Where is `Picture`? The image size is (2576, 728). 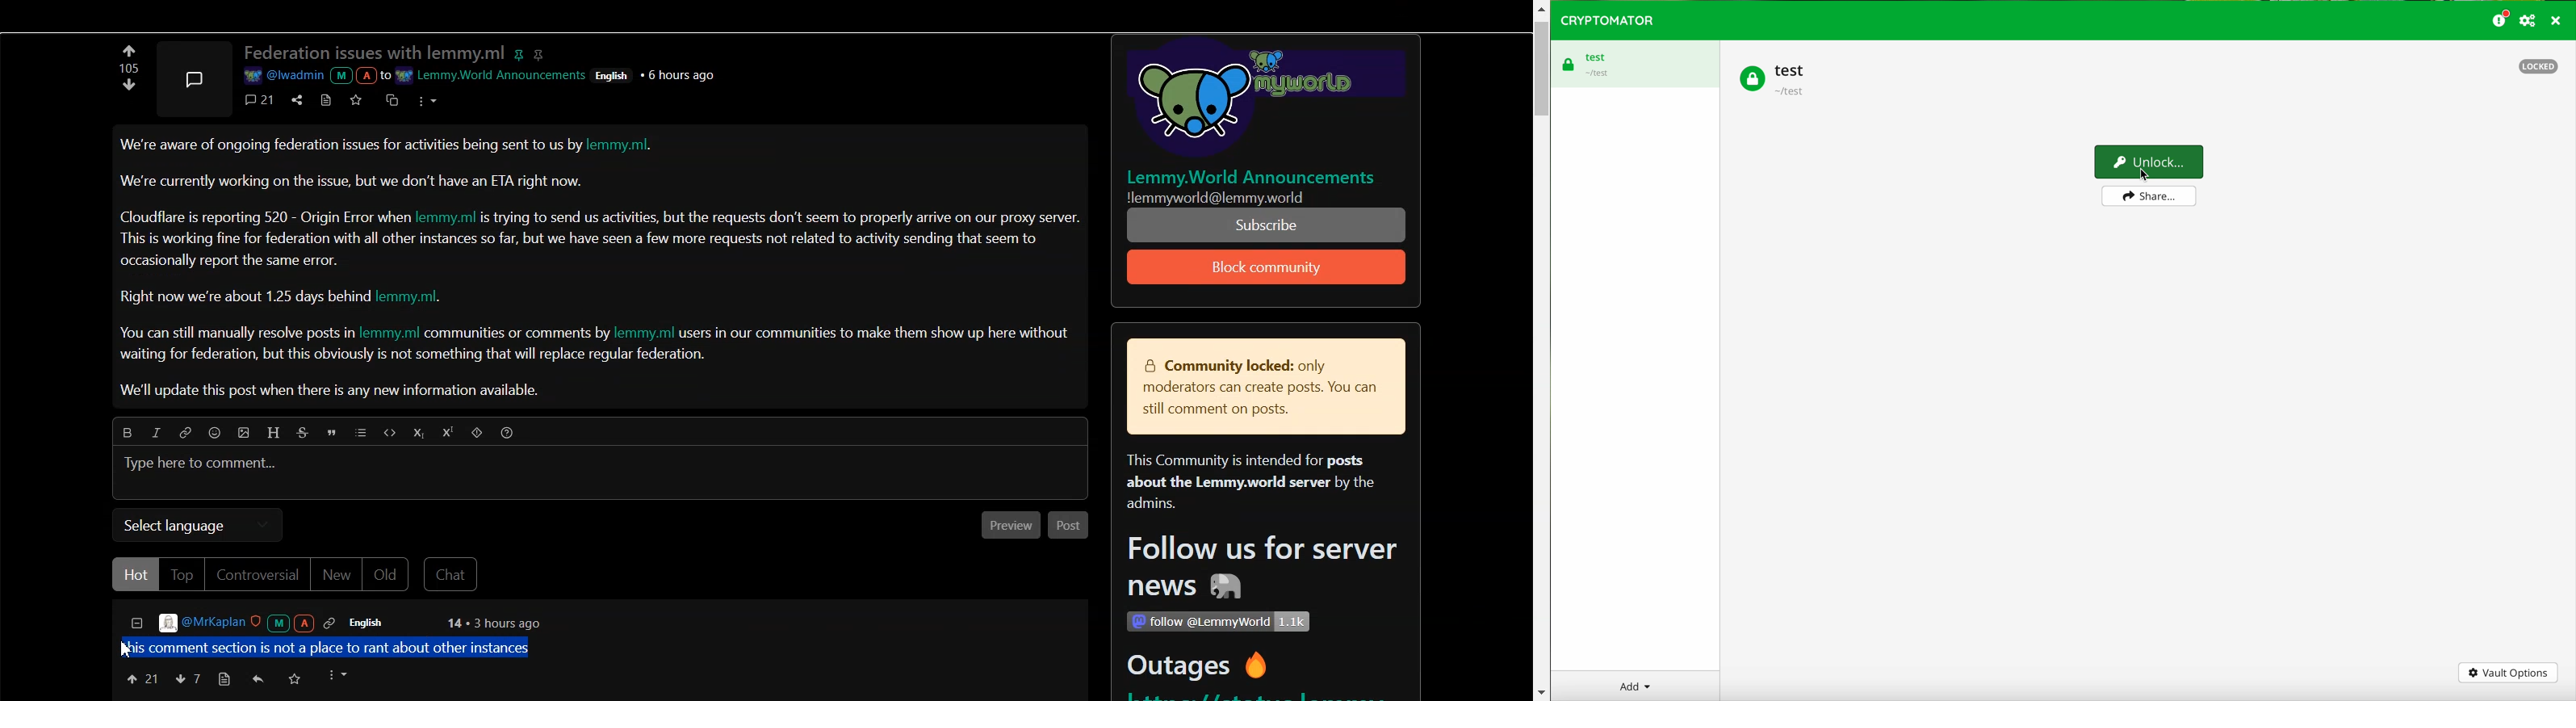 Picture is located at coordinates (193, 76).